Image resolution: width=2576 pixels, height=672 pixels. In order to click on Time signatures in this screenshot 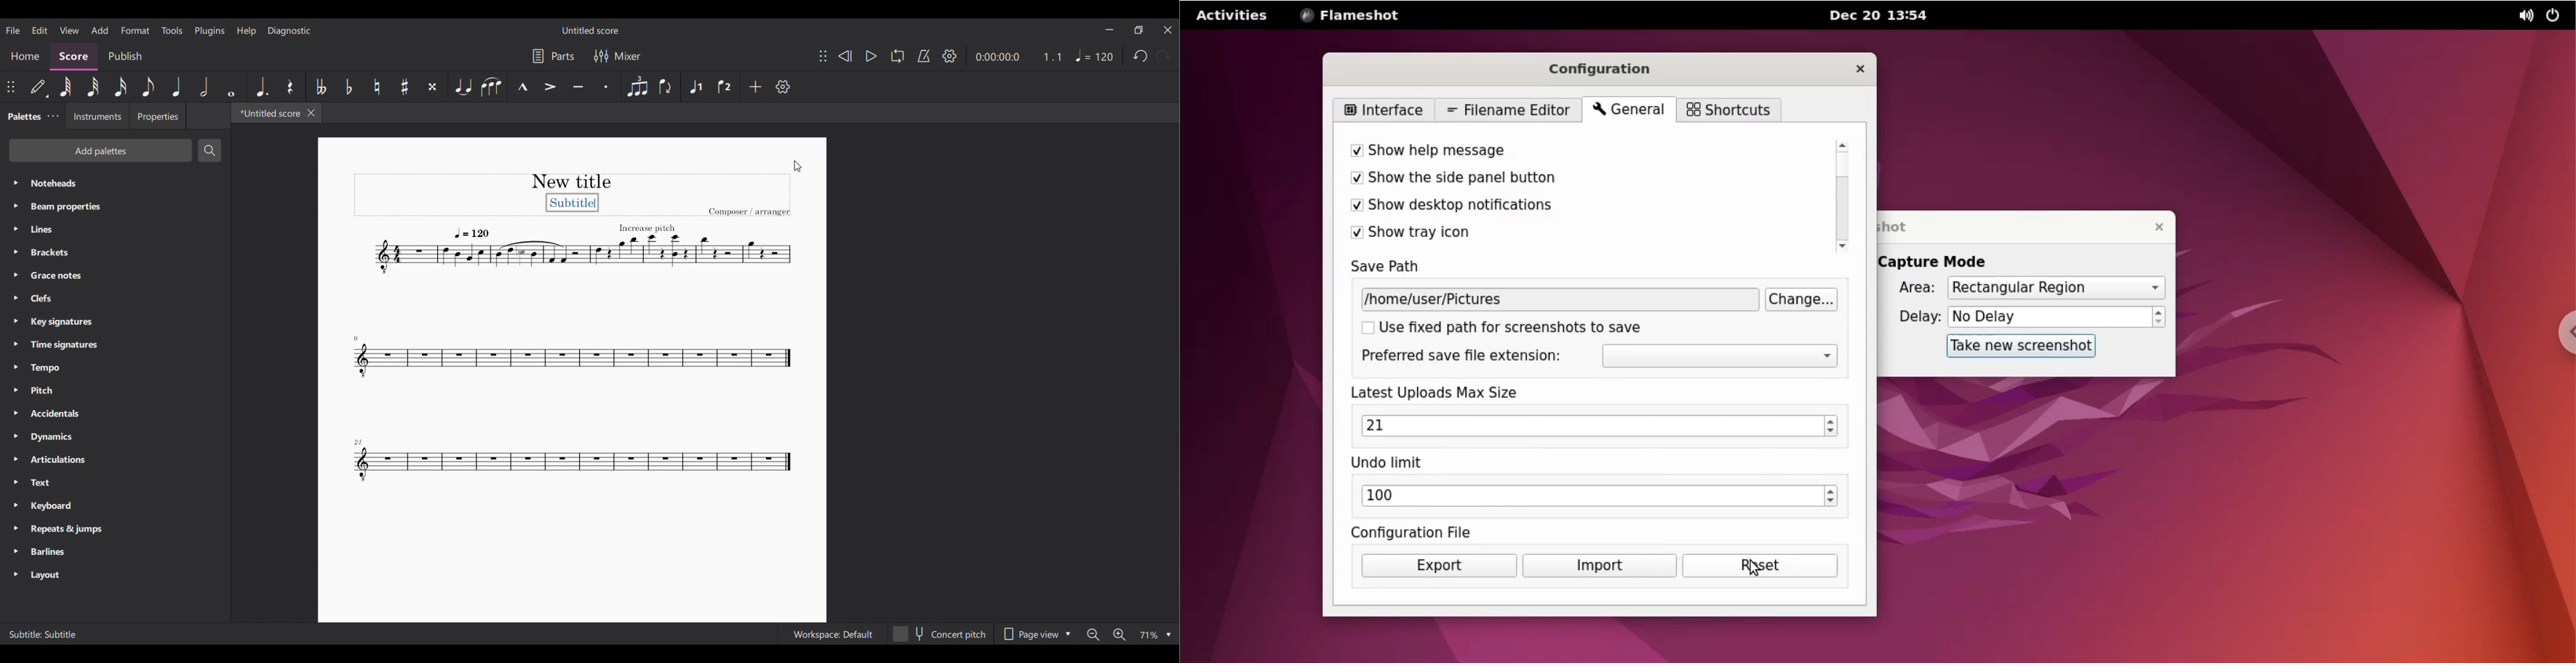, I will do `click(115, 345)`.